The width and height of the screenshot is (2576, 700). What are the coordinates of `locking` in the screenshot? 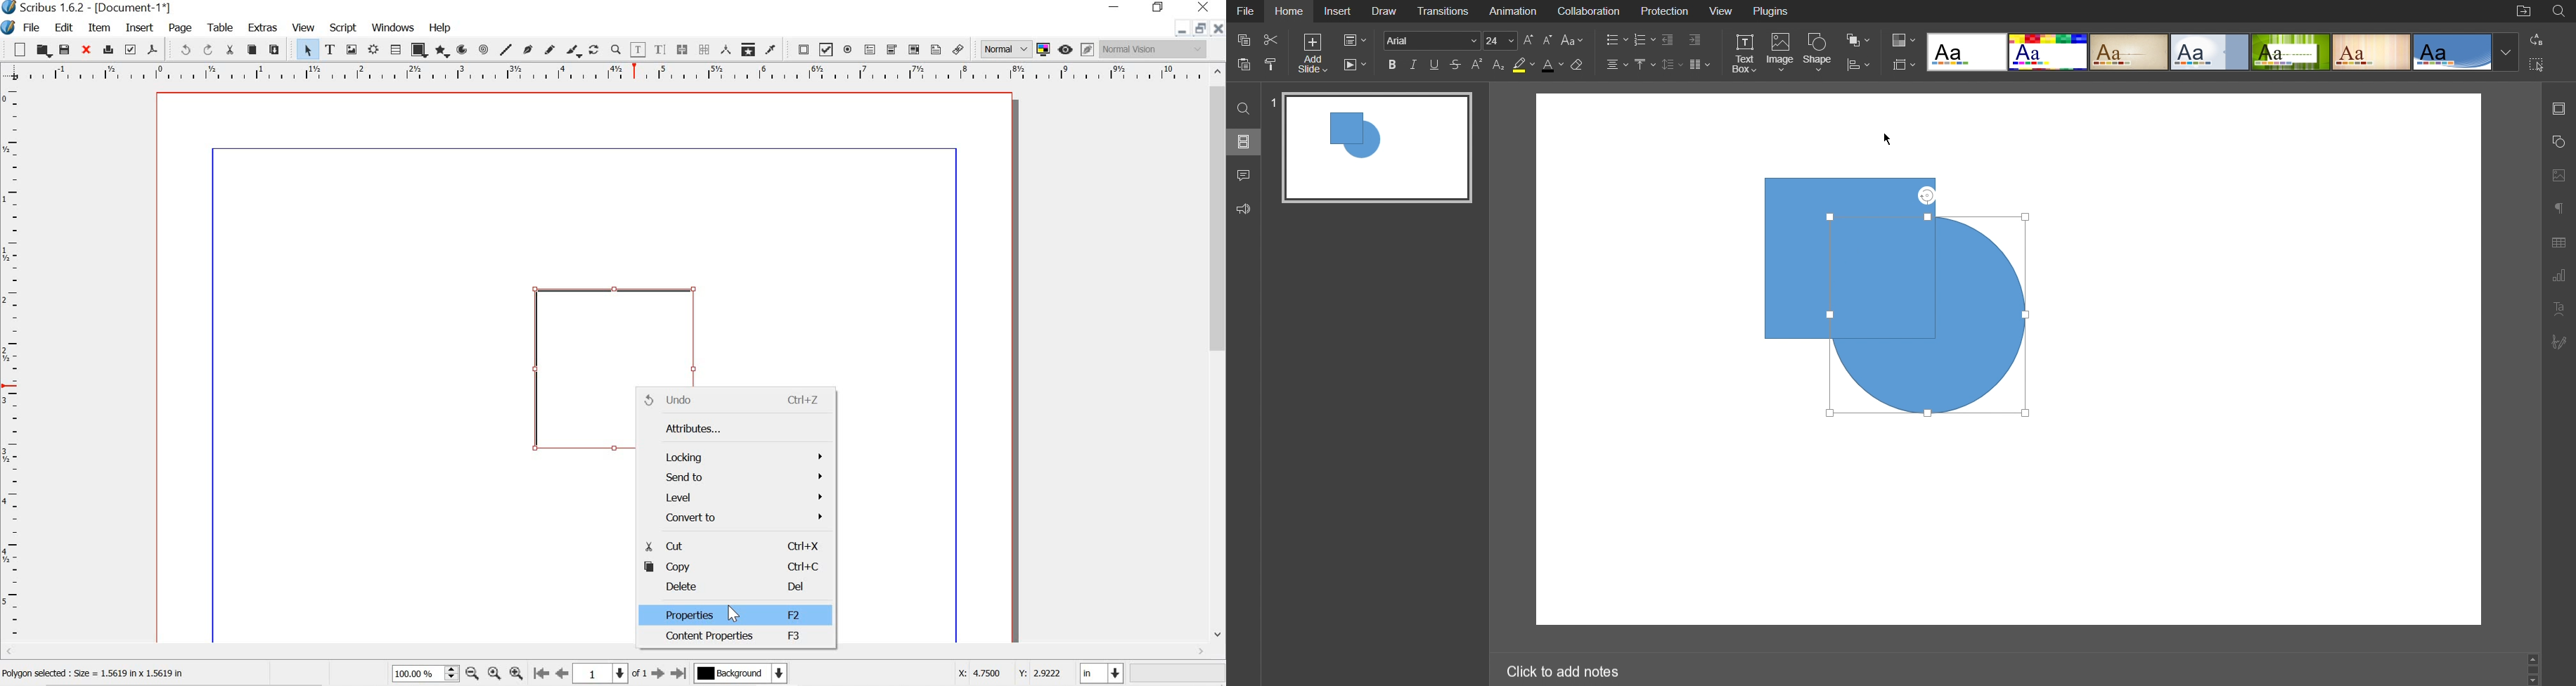 It's located at (733, 454).